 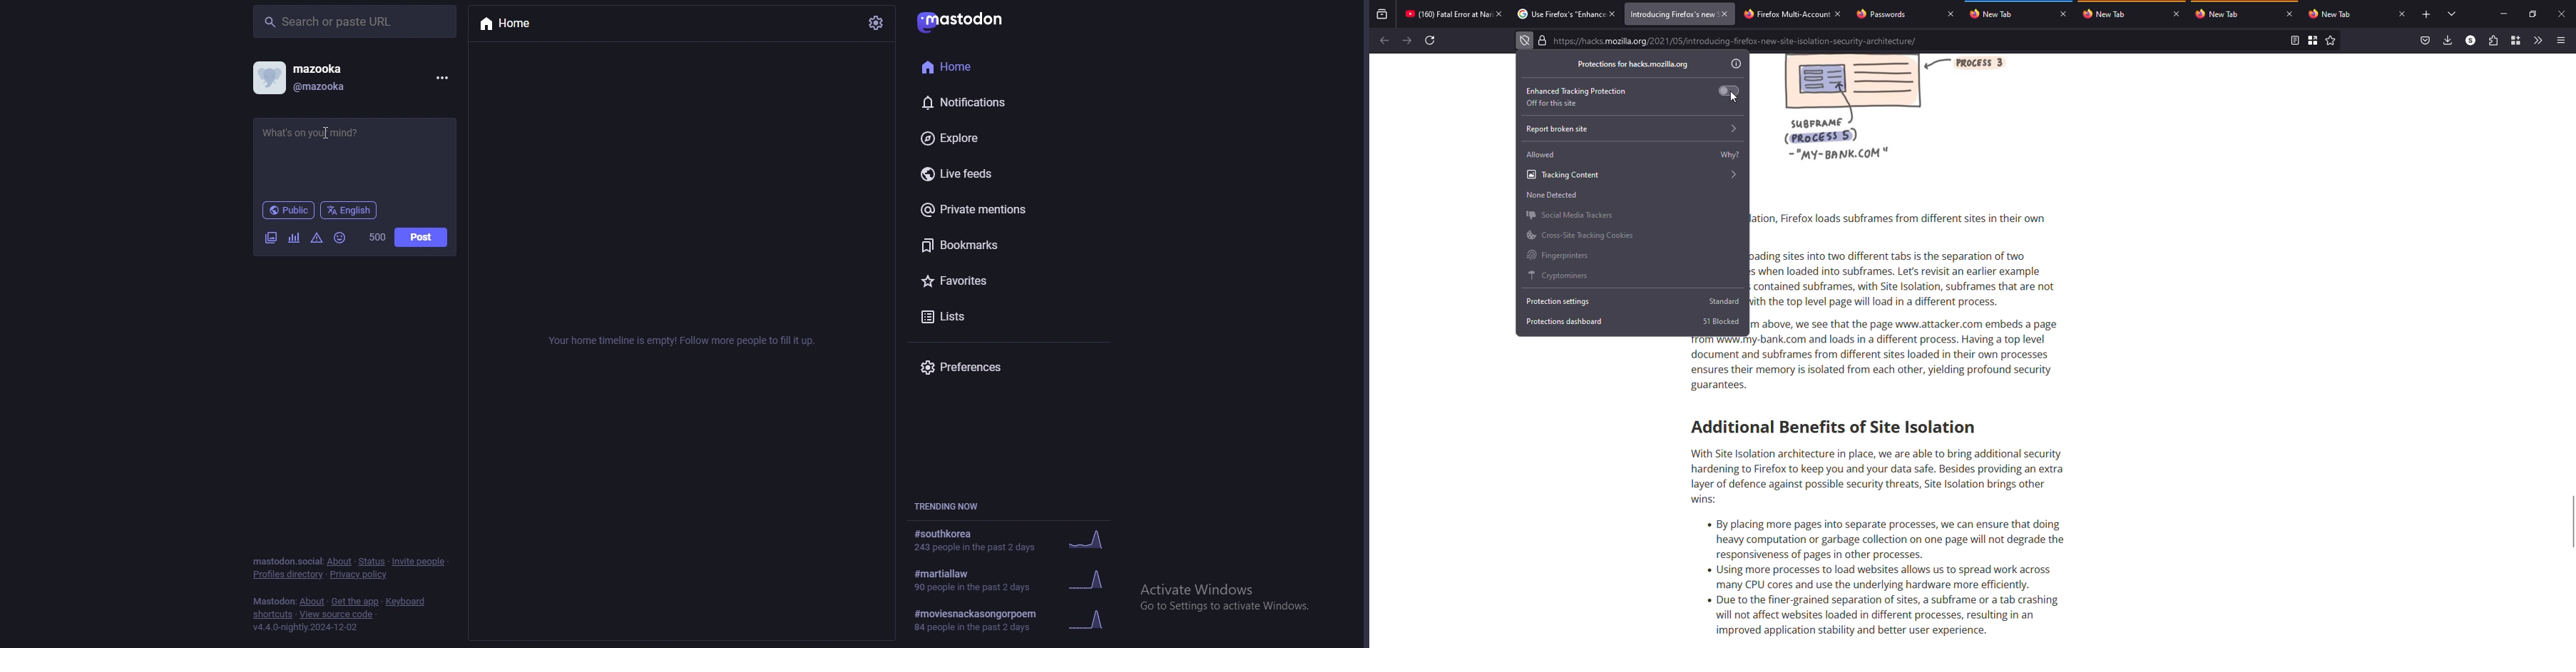 What do you see at coordinates (379, 238) in the screenshot?
I see `word limit` at bounding box center [379, 238].